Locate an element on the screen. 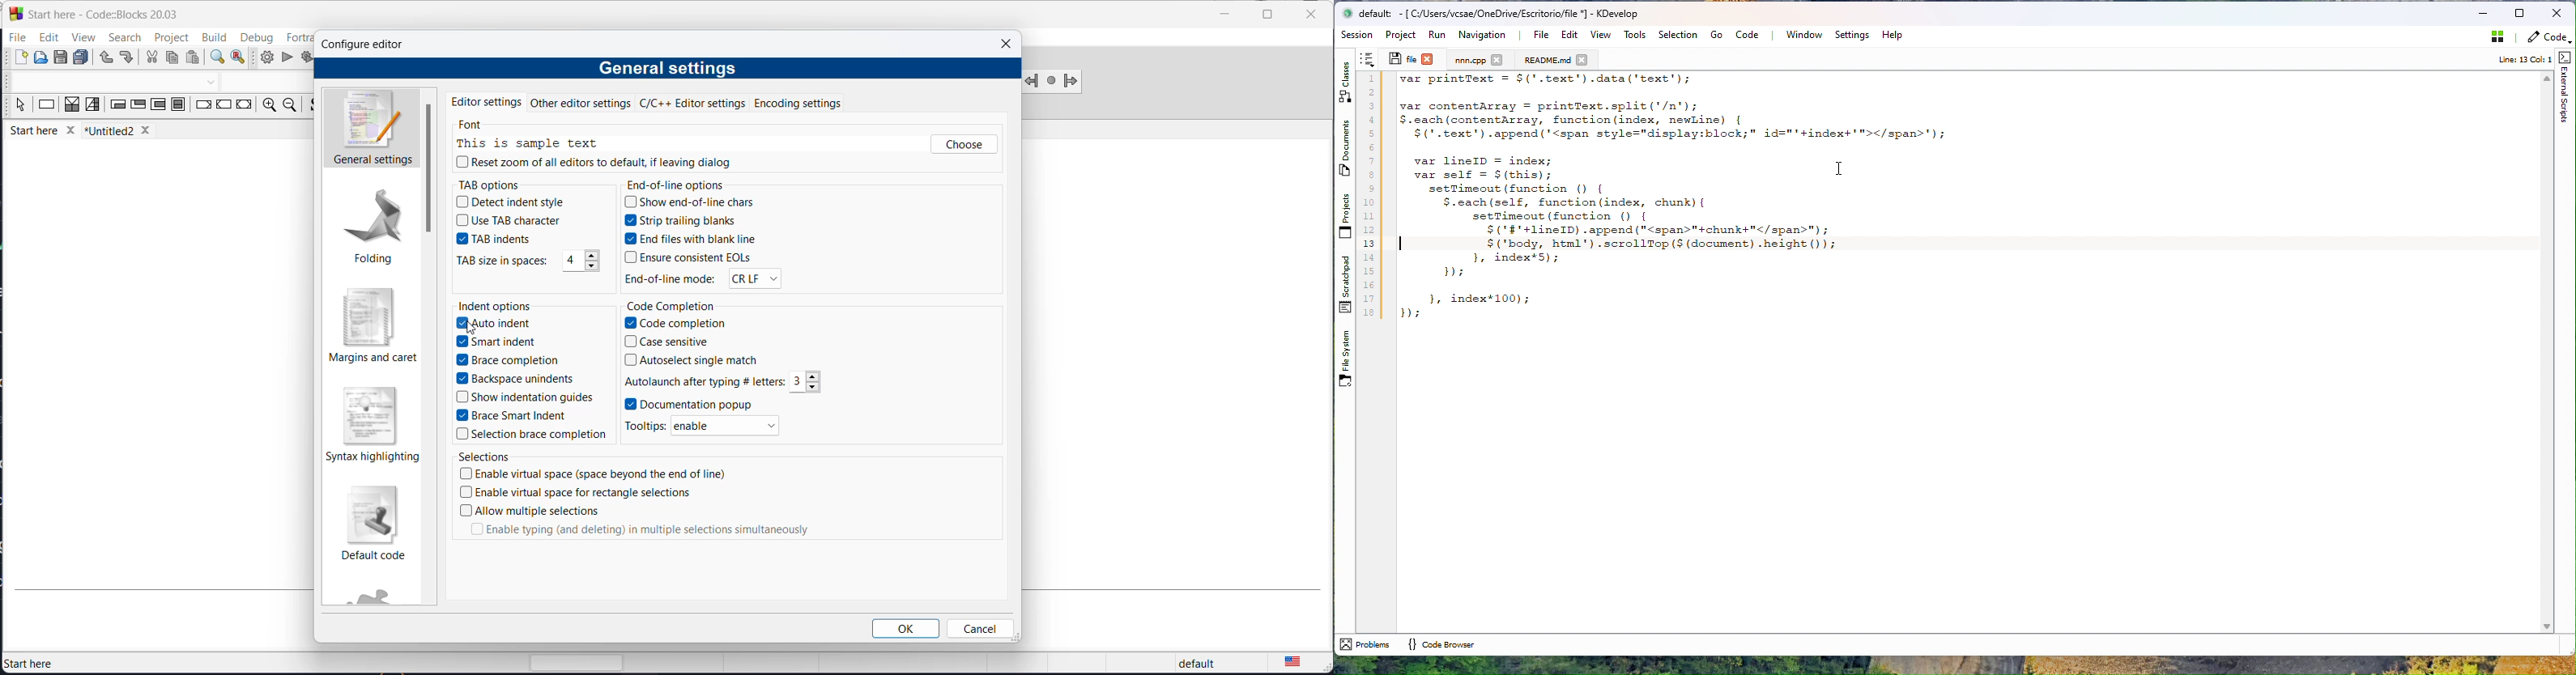 The image size is (2576, 700). increment tab size n spaces is located at coordinates (593, 256).